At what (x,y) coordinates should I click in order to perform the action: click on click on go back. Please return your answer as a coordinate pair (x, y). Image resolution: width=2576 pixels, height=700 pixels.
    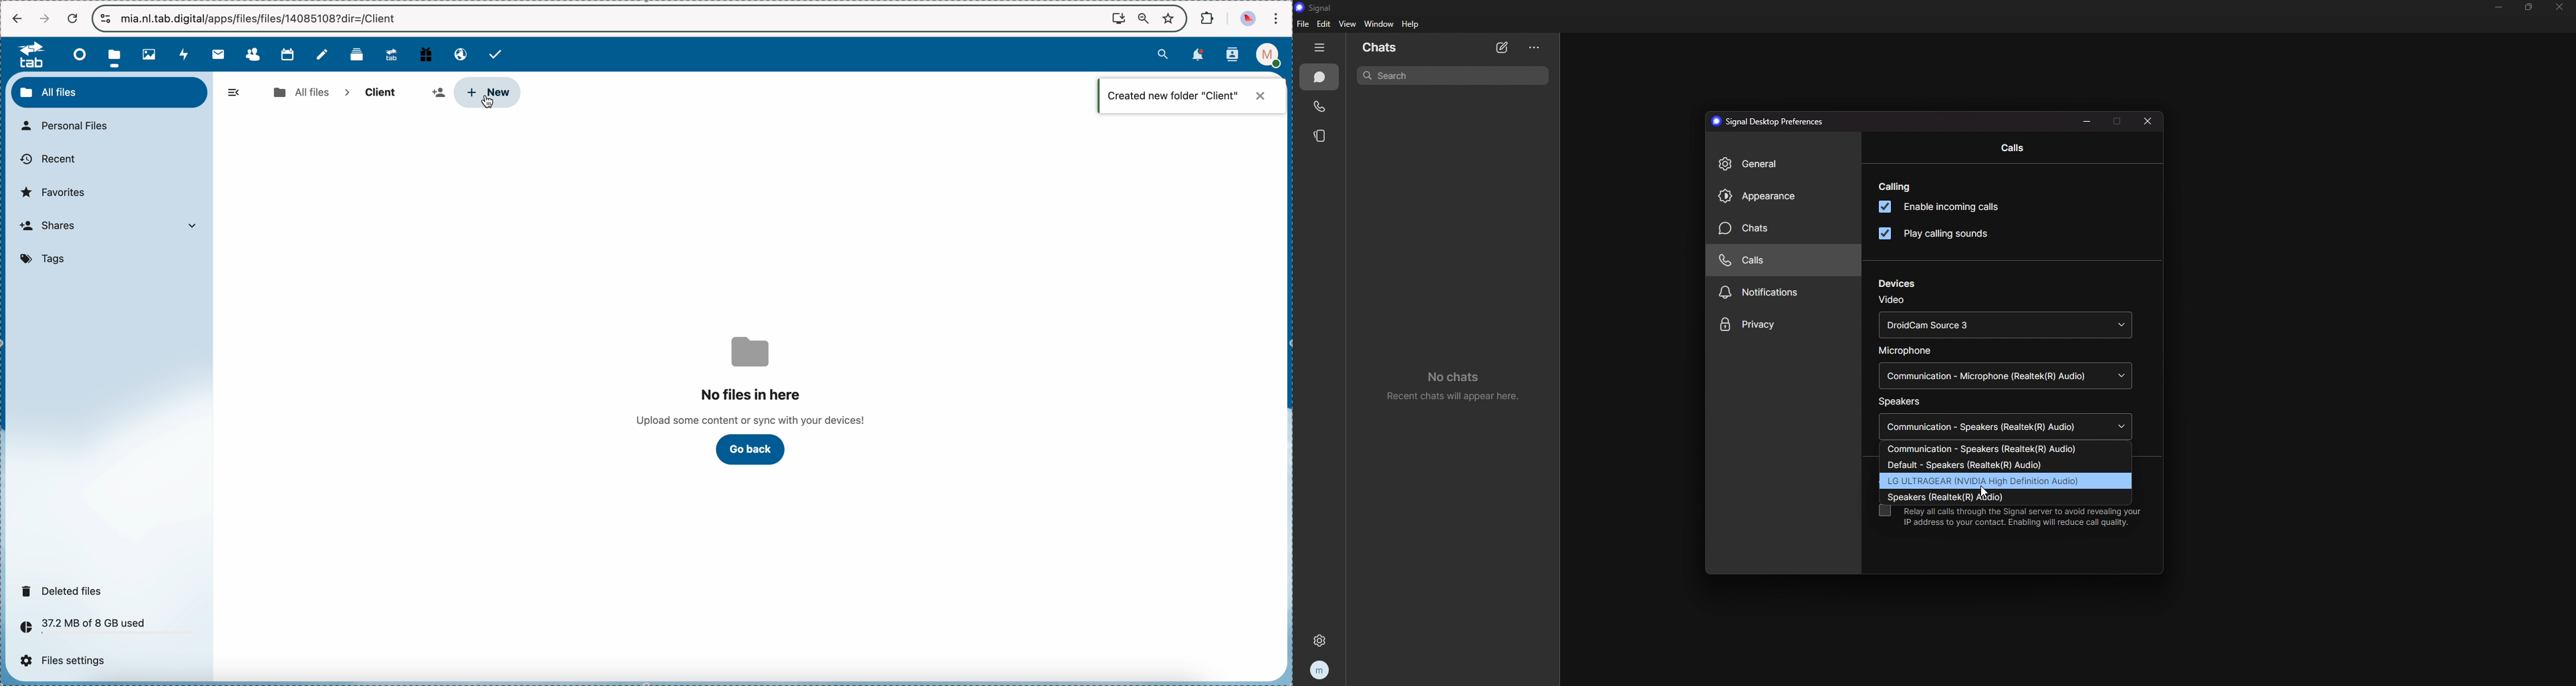
    Looking at the image, I should click on (752, 449).